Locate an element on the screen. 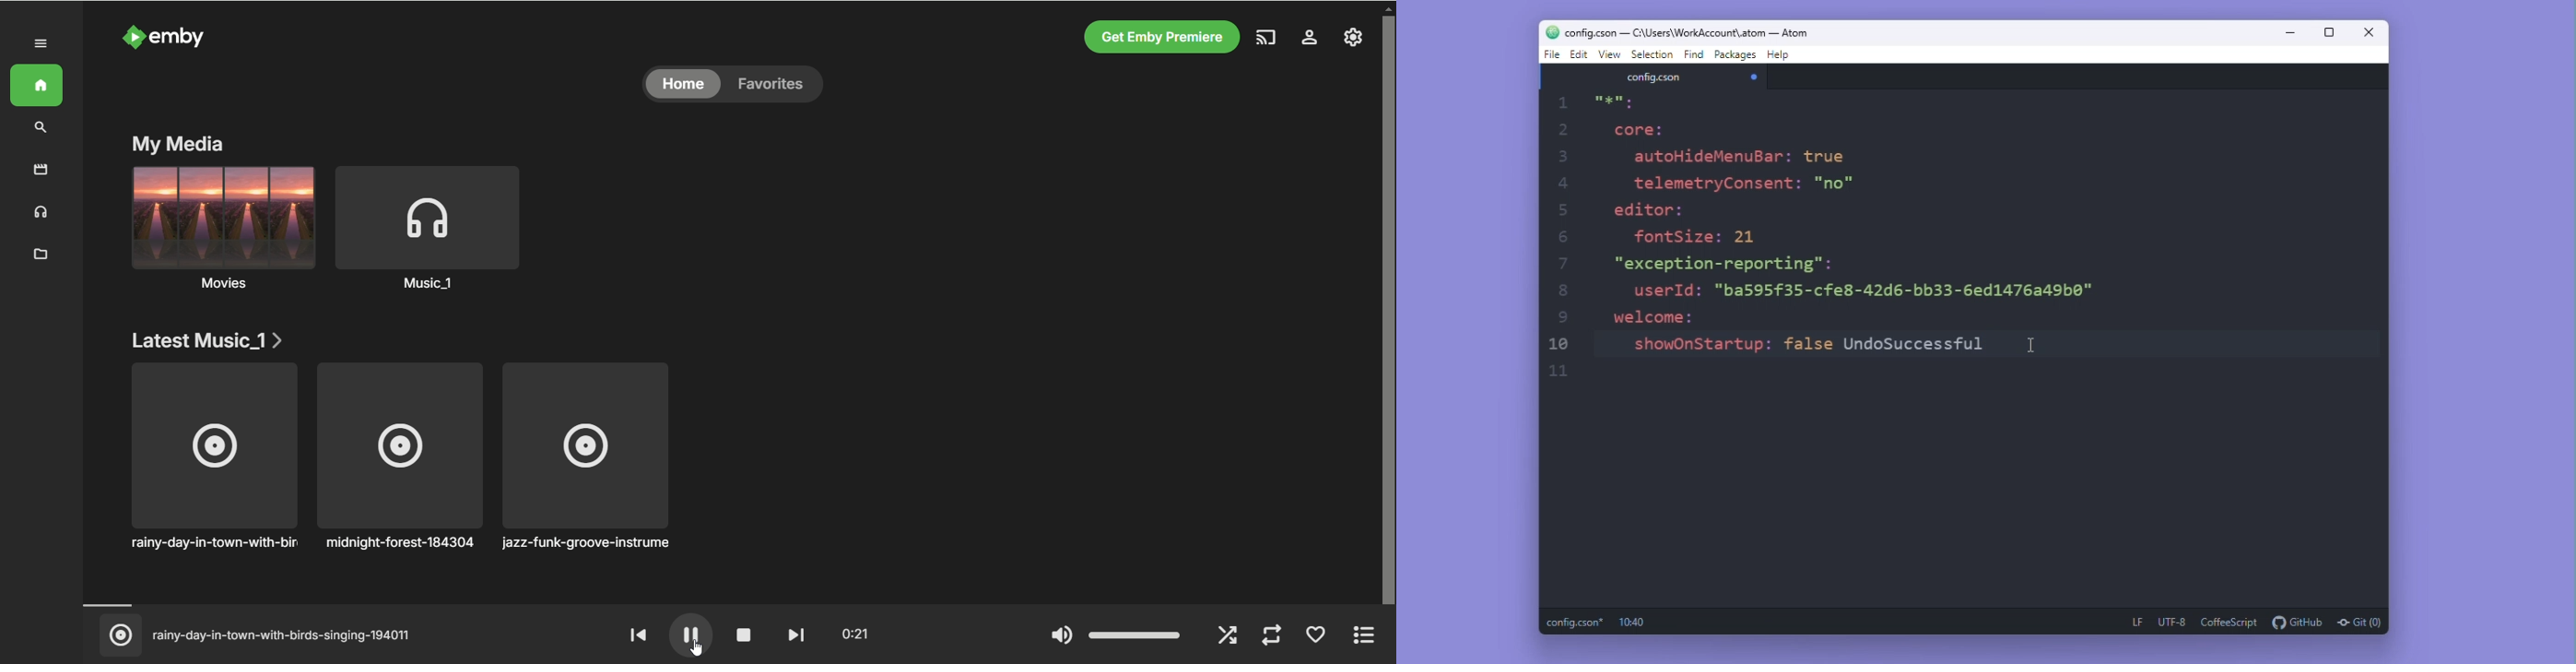  music is located at coordinates (431, 229).